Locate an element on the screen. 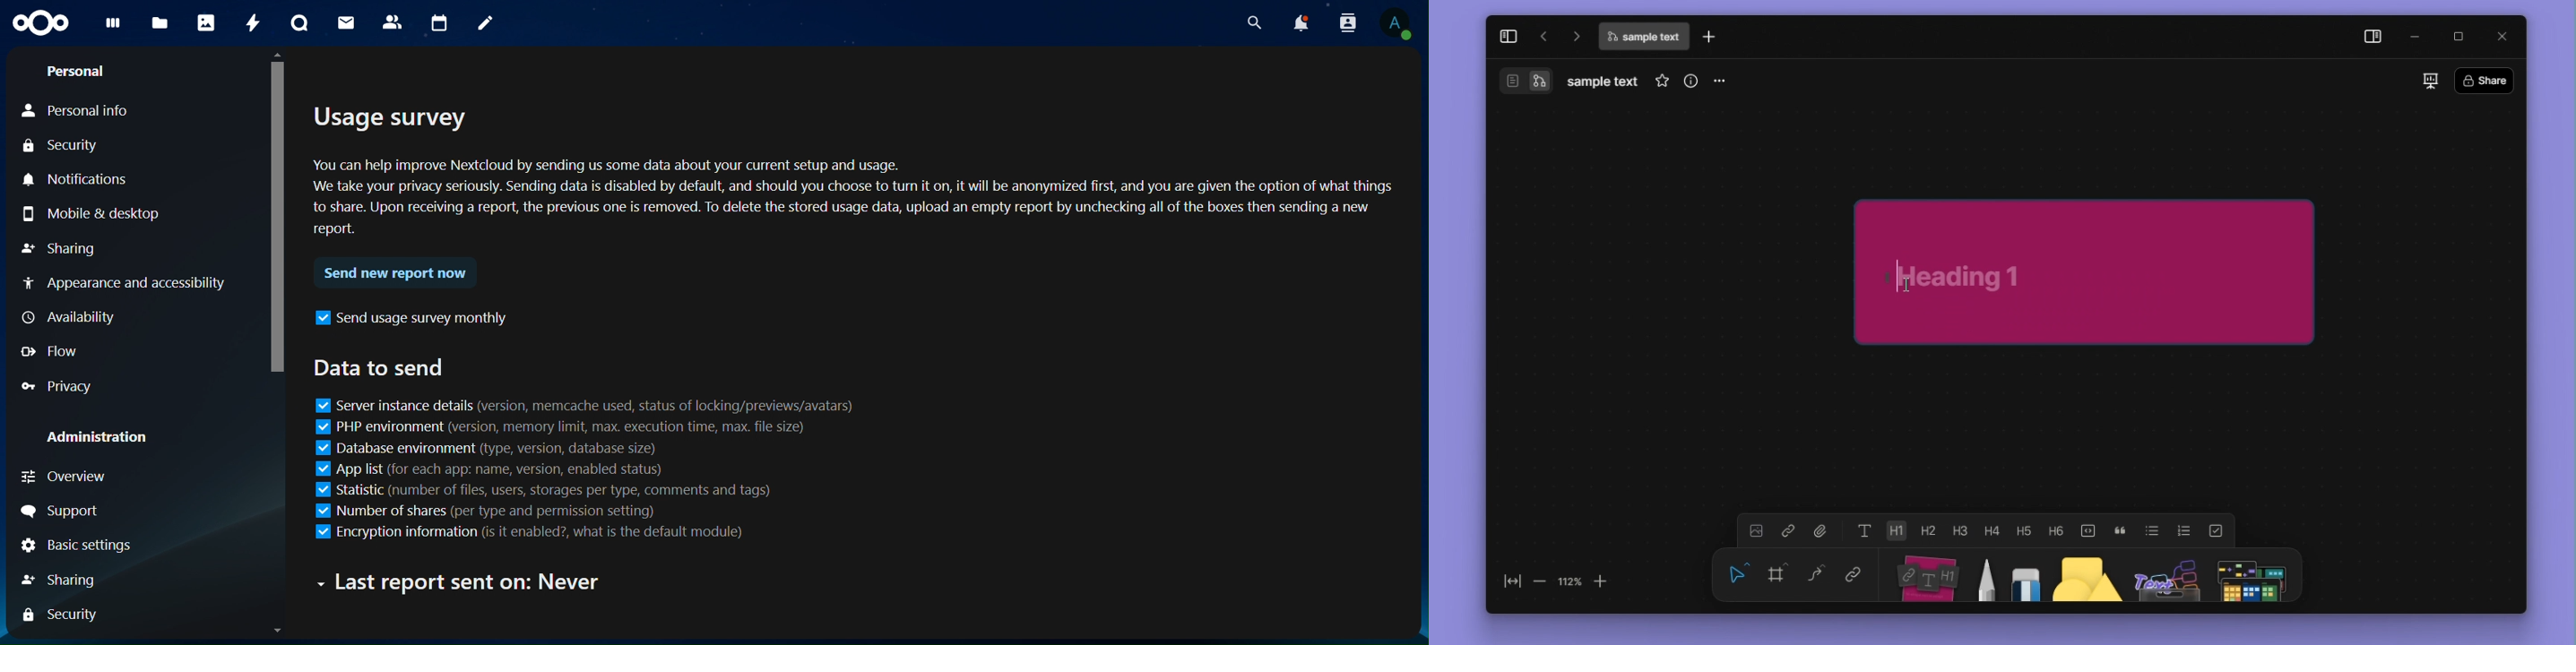  server instance details is located at coordinates (584, 403).